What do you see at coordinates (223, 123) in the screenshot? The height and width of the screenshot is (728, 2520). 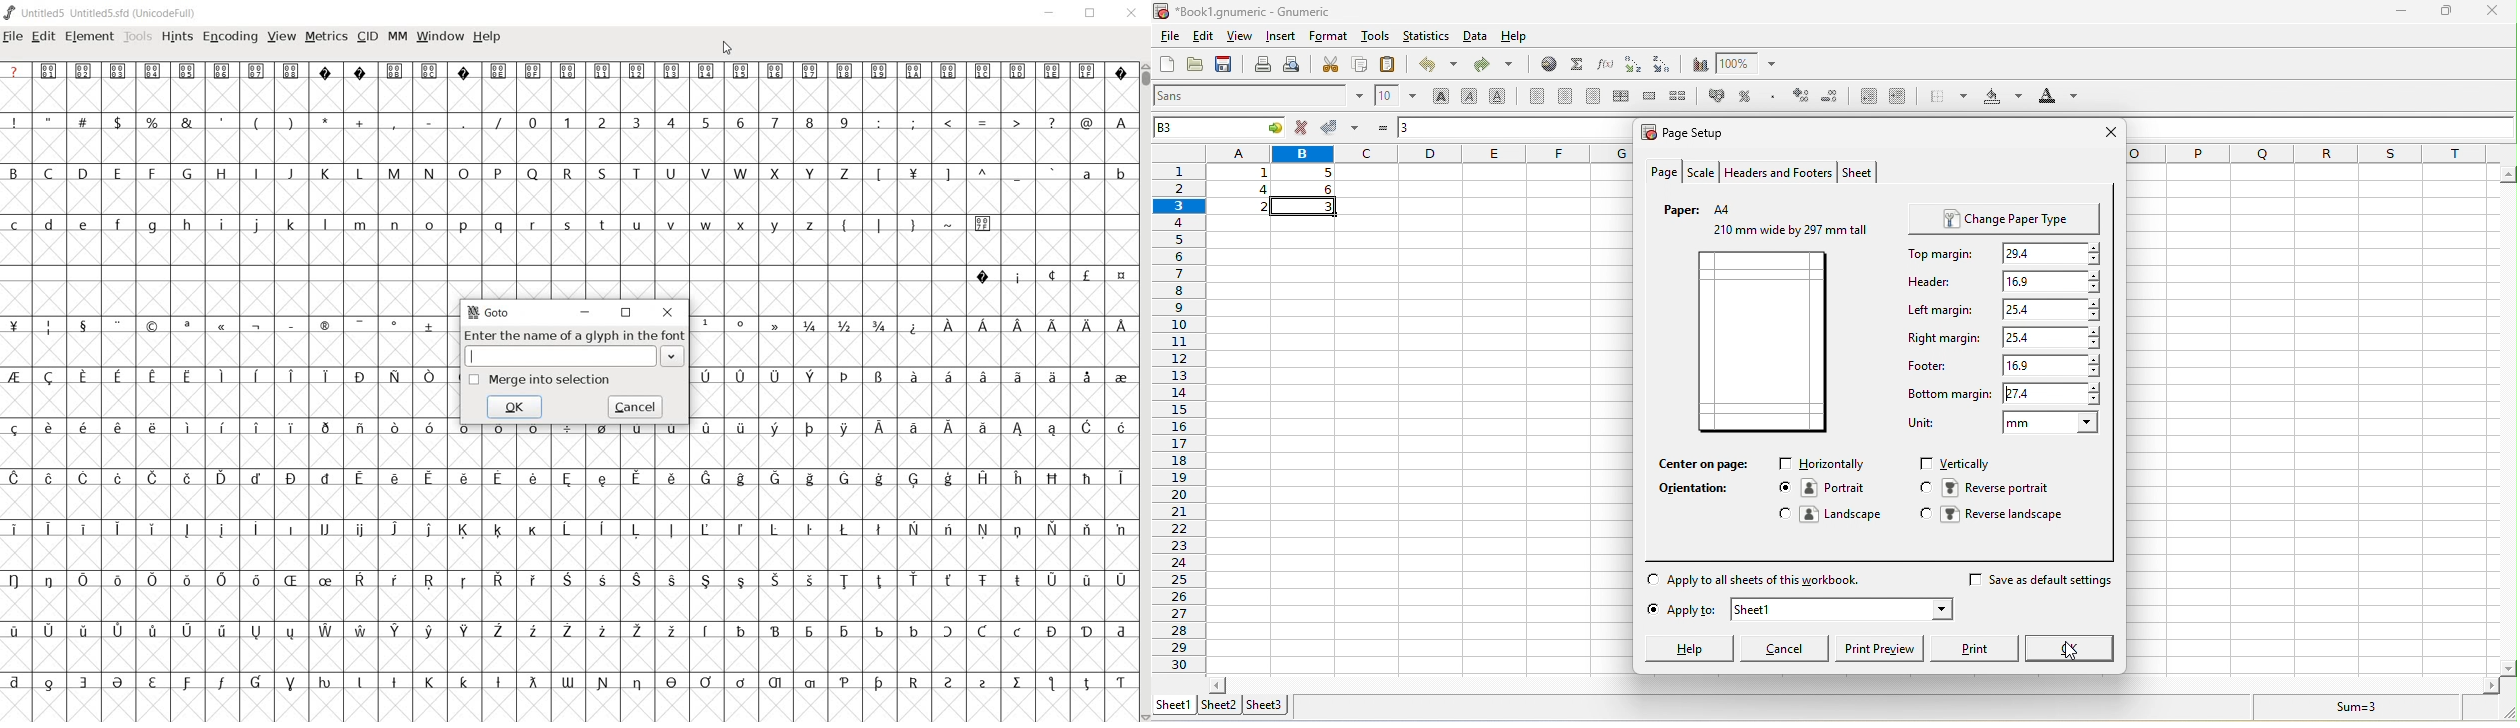 I see `'` at bounding box center [223, 123].